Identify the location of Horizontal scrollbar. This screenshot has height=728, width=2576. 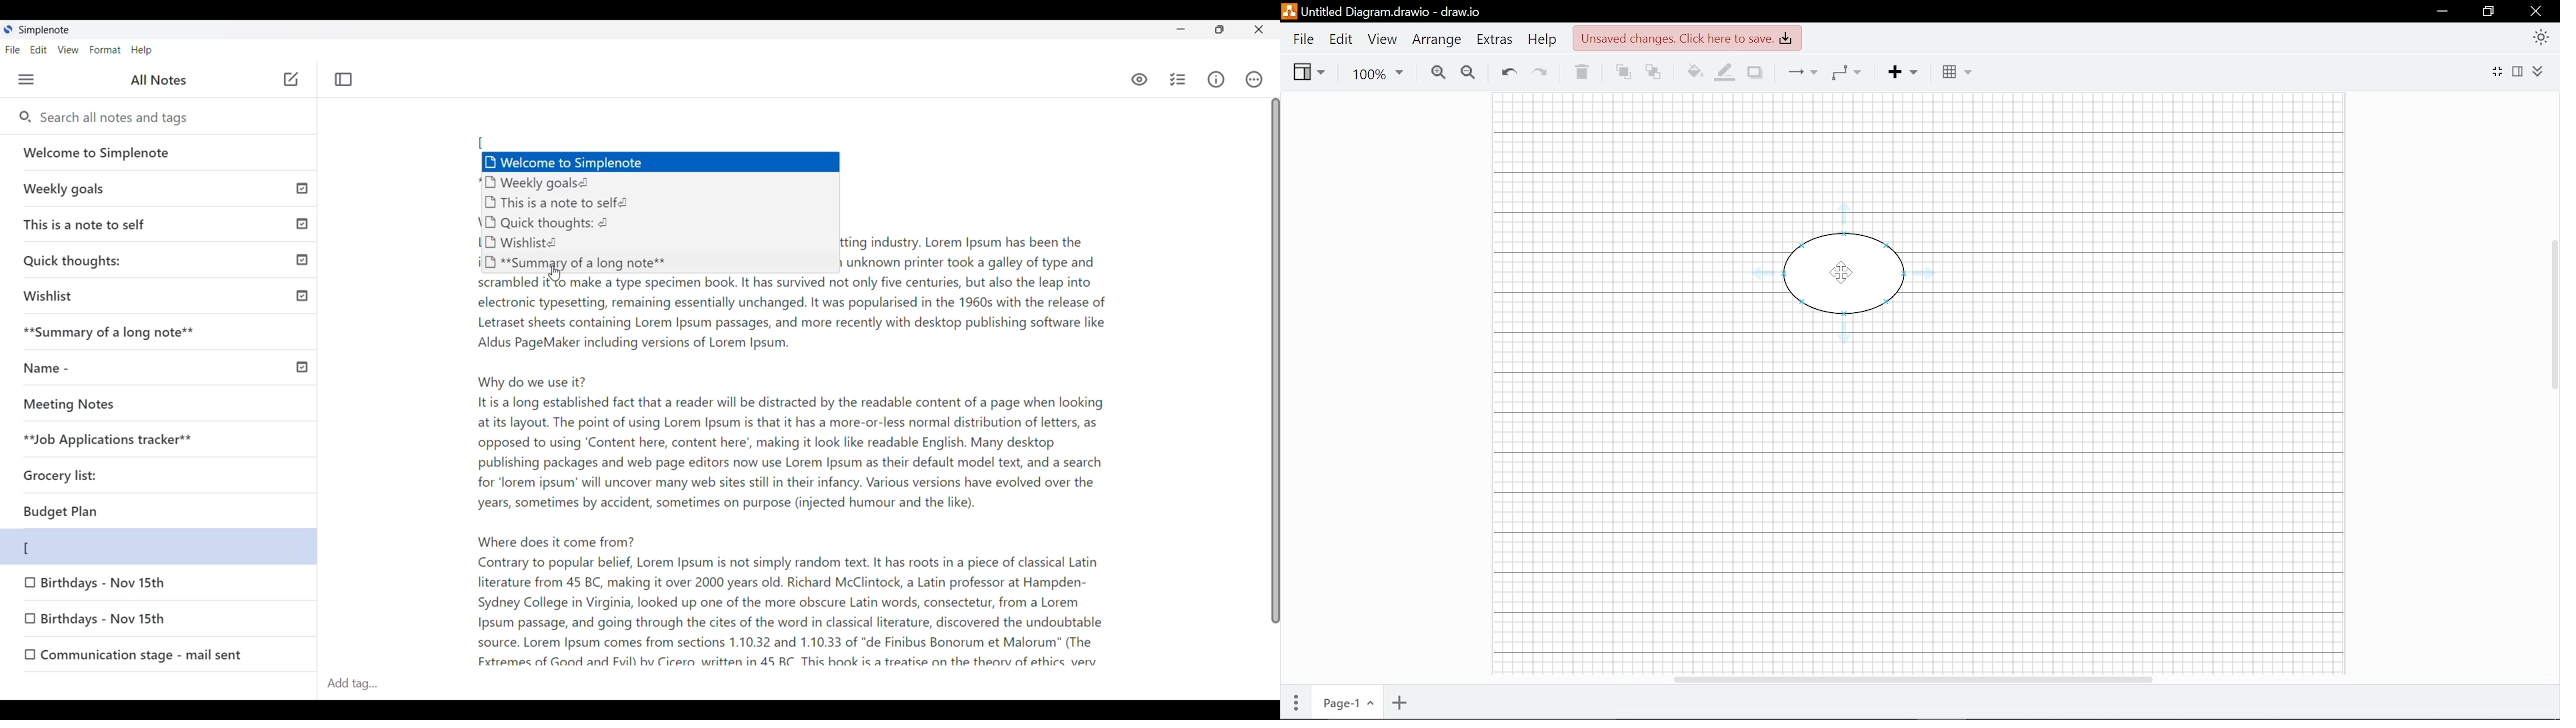
(1911, 676).